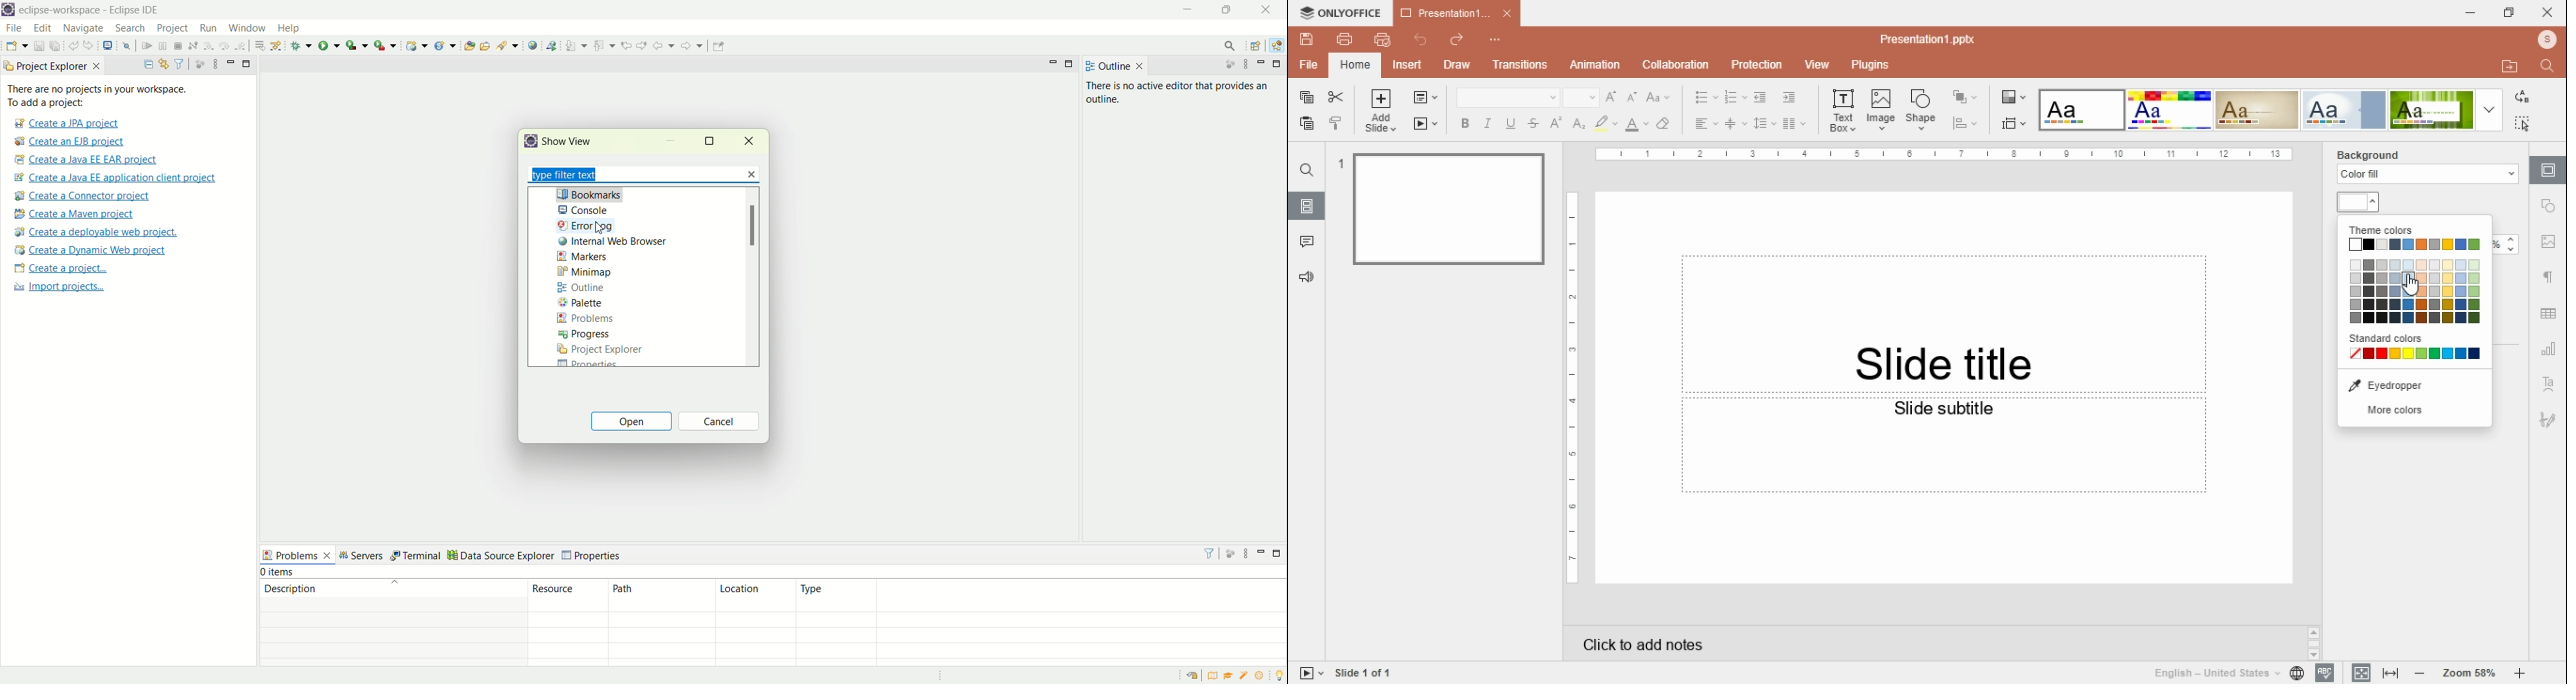 This screenshot has width=2576, height=700. I want to click on java EE, so click(1277, 43).